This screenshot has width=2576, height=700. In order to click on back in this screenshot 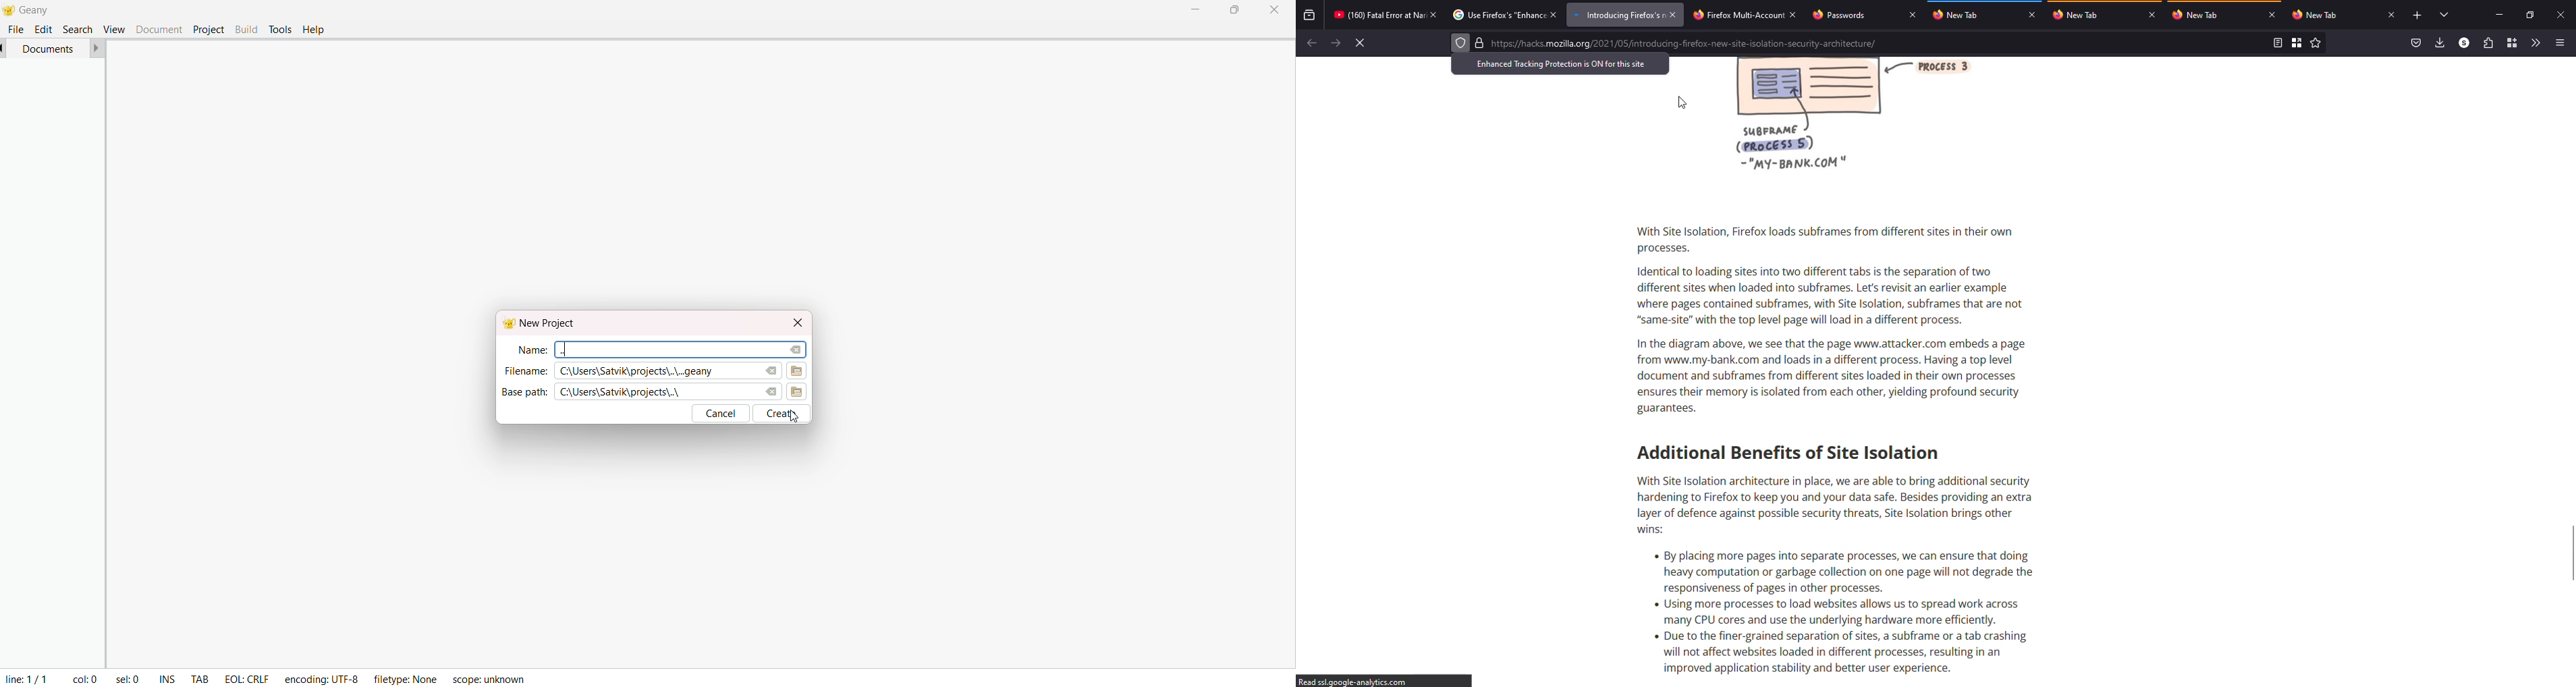, I will do `click(1311, 43)`.